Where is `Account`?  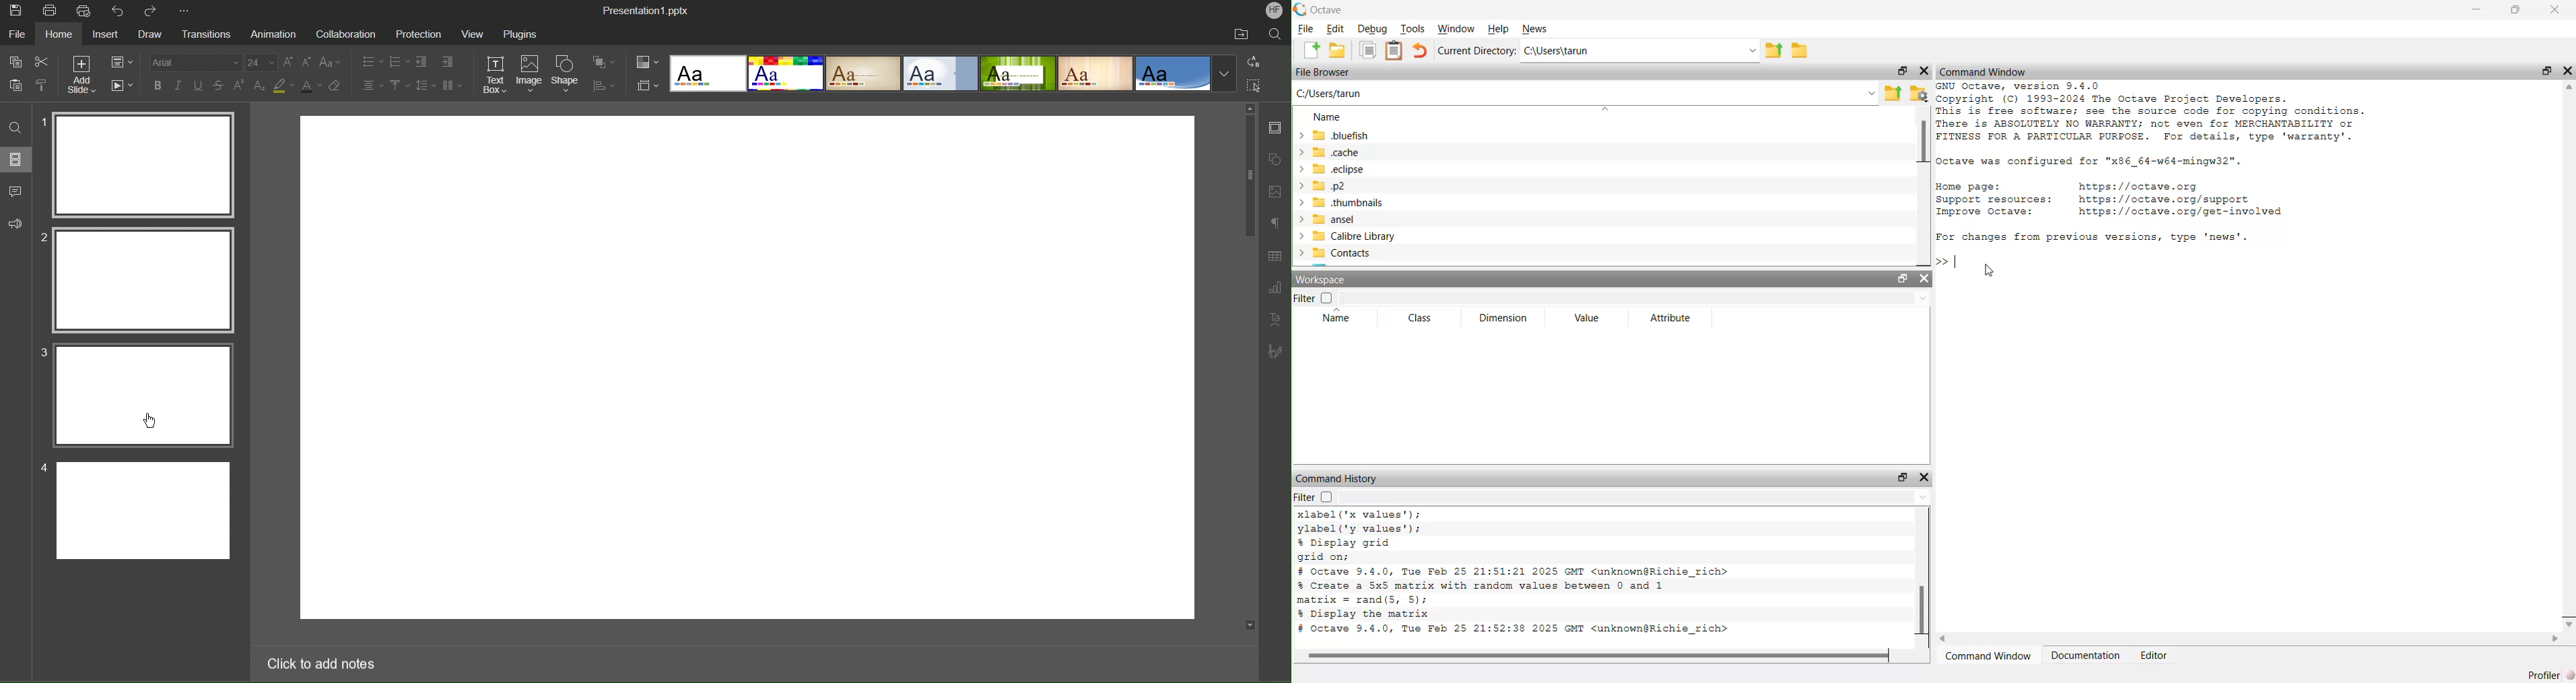
Account is located at coordinates (1273, 11).